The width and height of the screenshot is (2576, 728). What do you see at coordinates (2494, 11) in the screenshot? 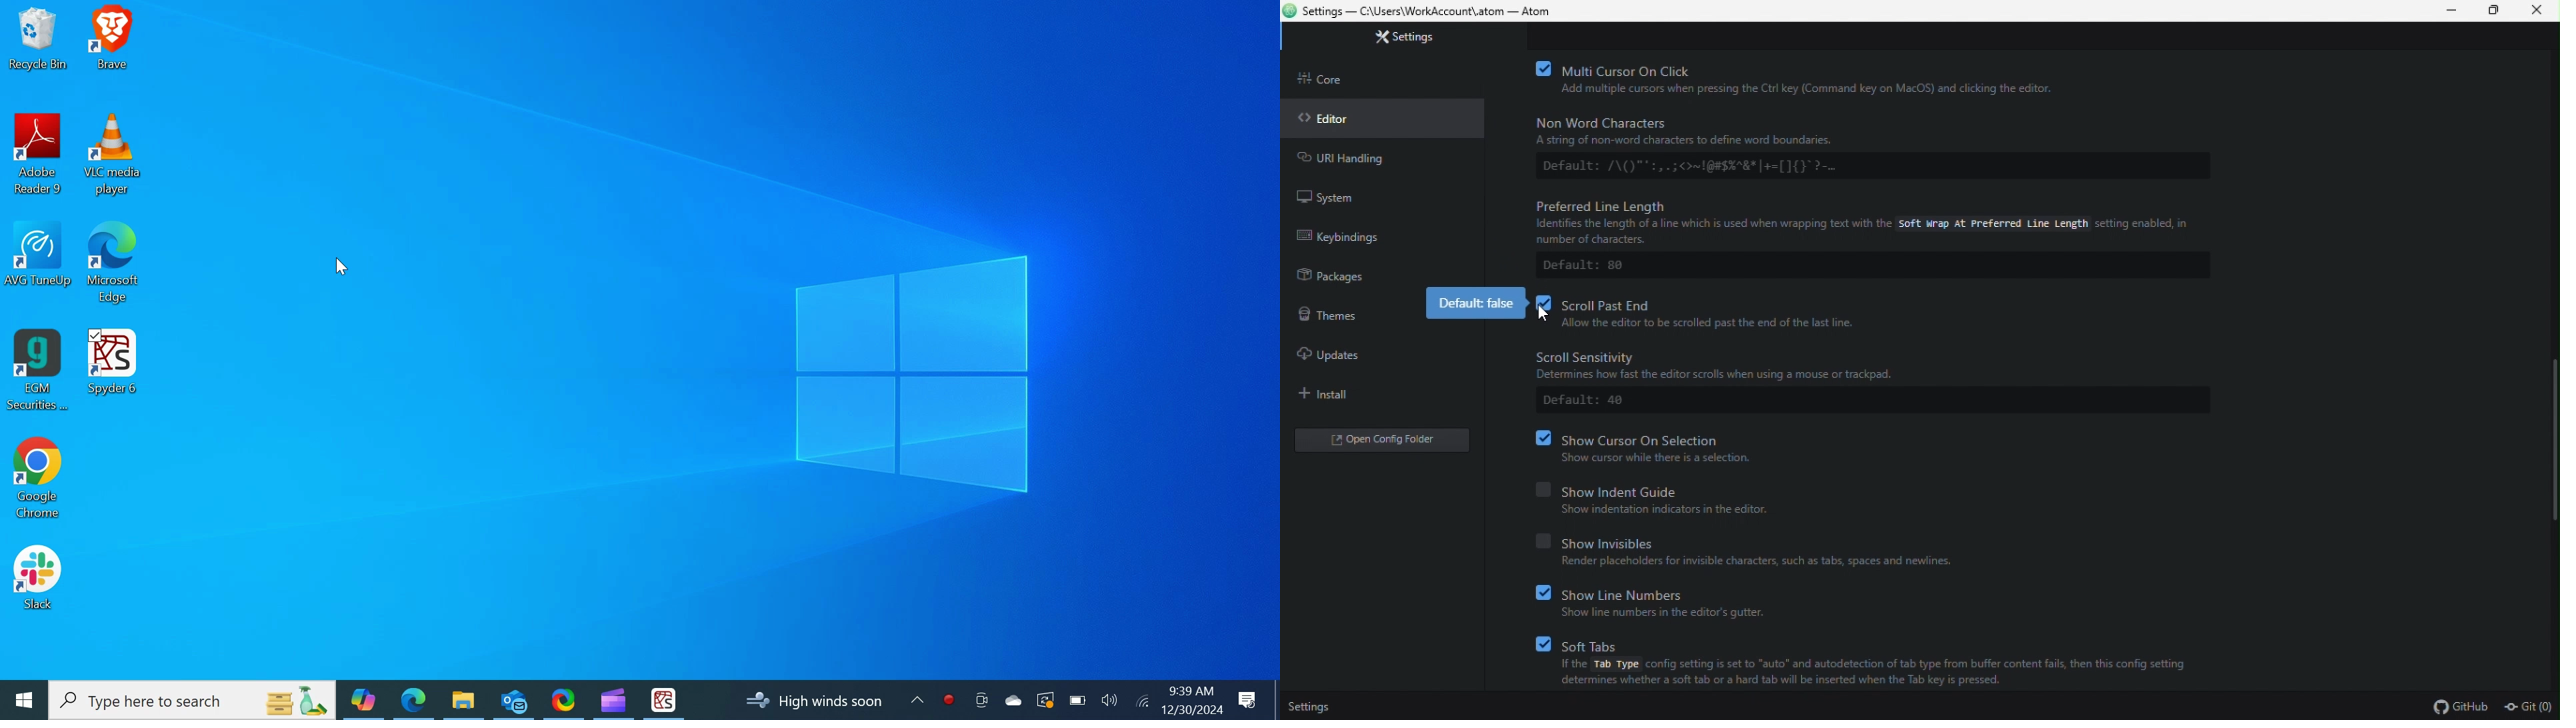
I see `Restore` at bounding box center [2494, 11].